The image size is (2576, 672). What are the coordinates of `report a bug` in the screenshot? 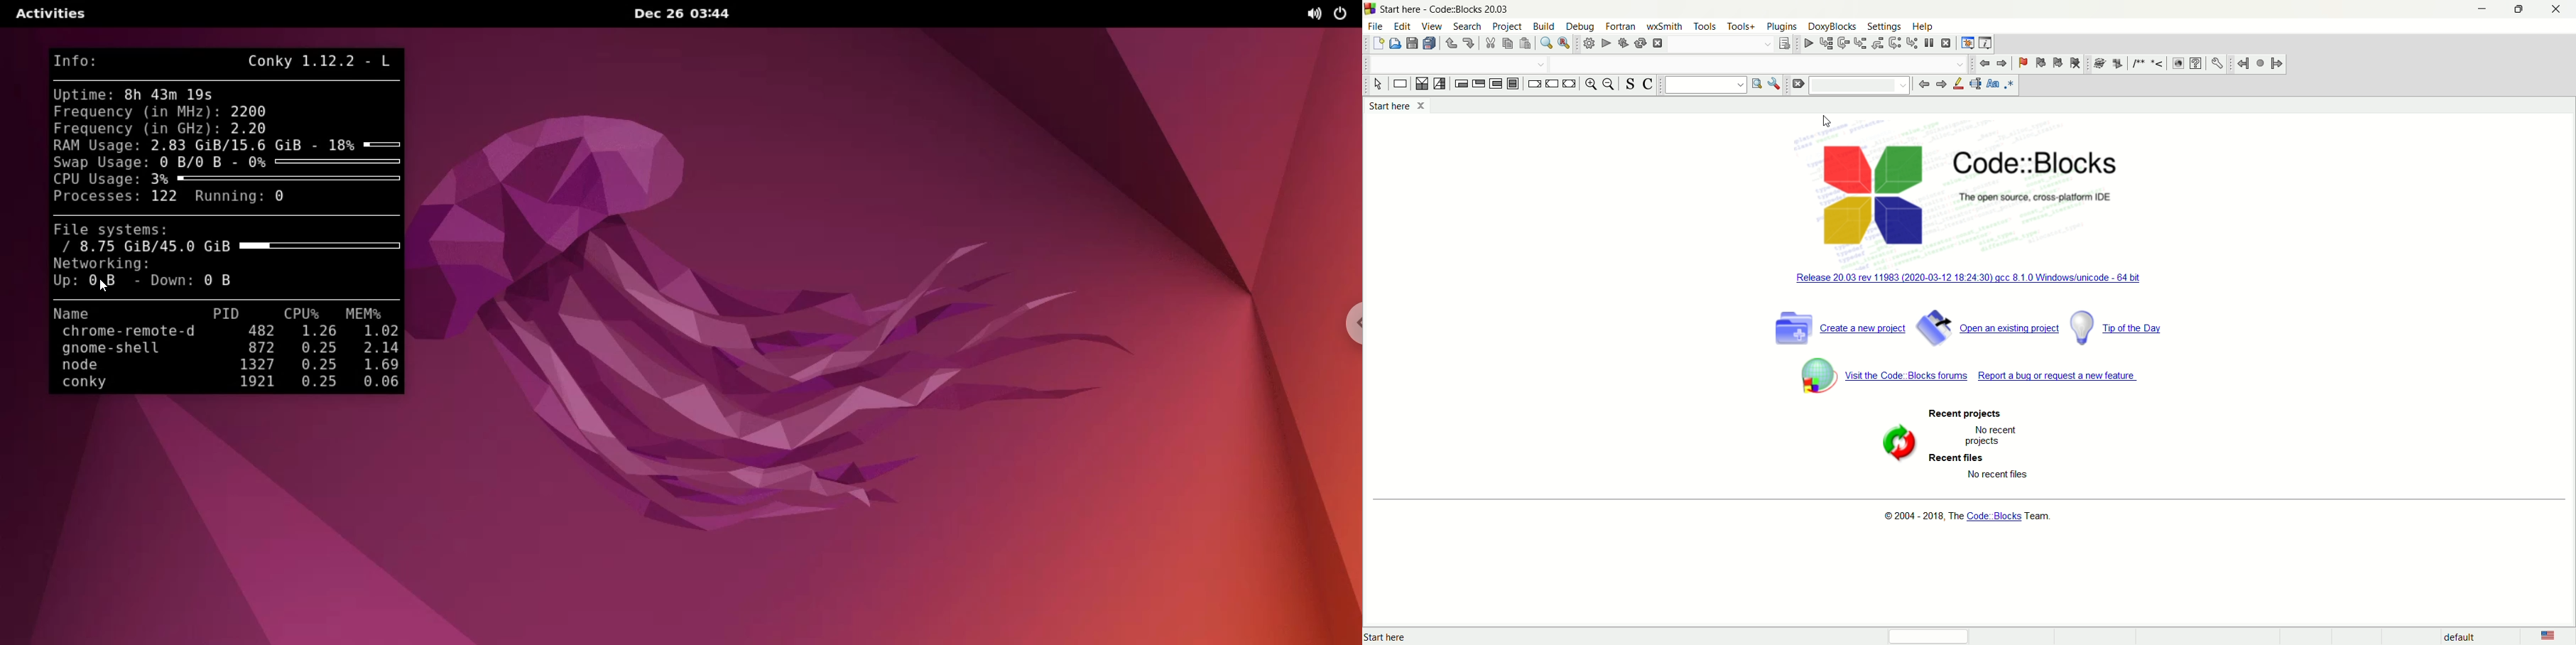 It's located at (2073, 379).